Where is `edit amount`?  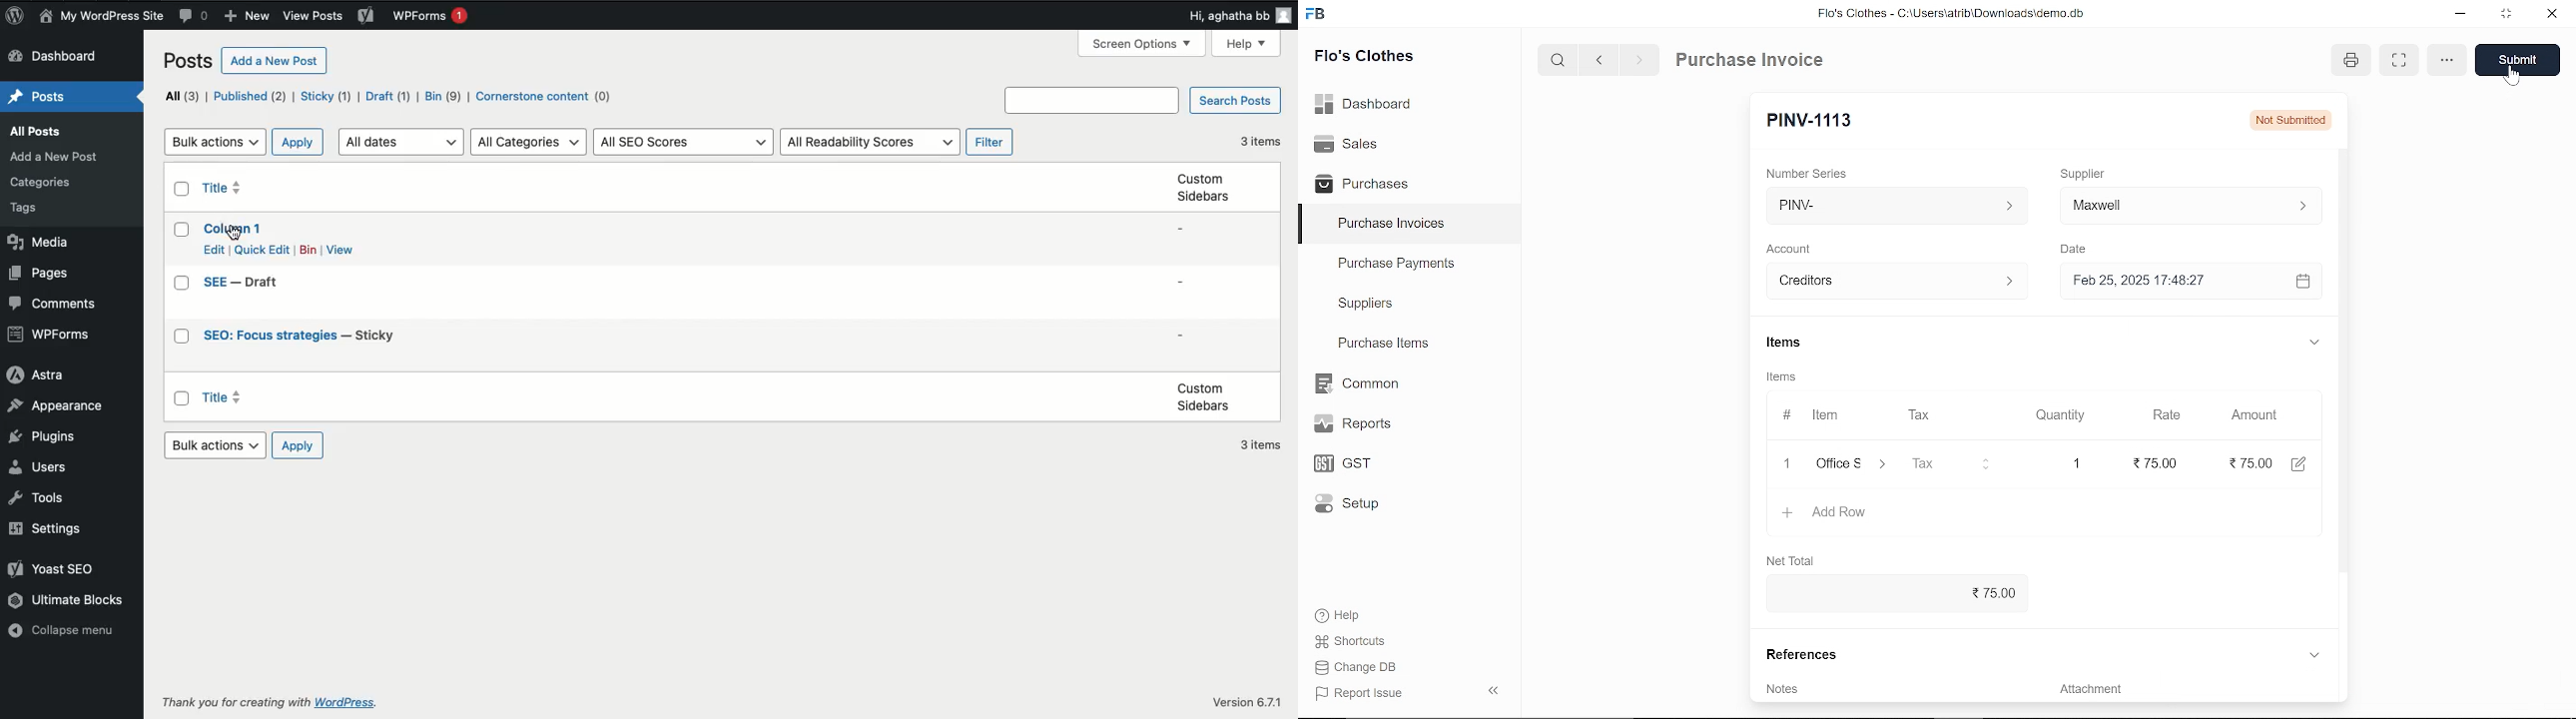 edit amount is located at coordinates (2305, 463).